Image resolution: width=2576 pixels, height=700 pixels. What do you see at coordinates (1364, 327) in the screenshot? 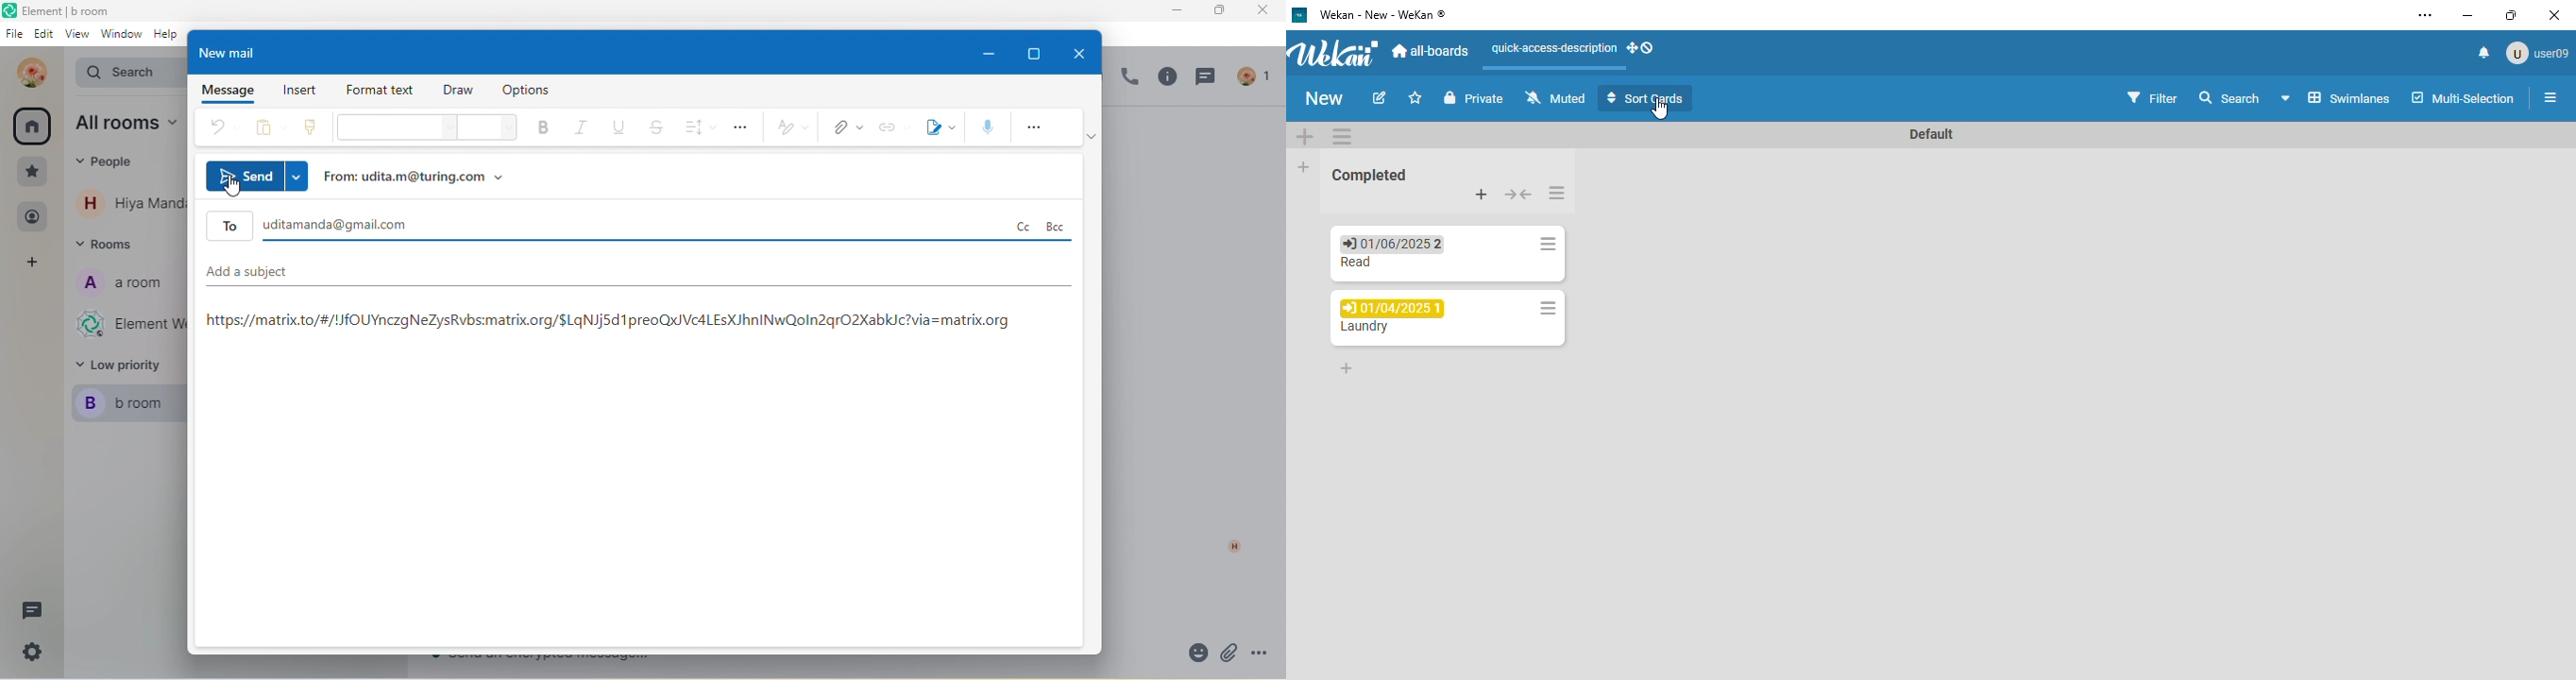
I see `Laundry` at bounding box center [1364, 327].